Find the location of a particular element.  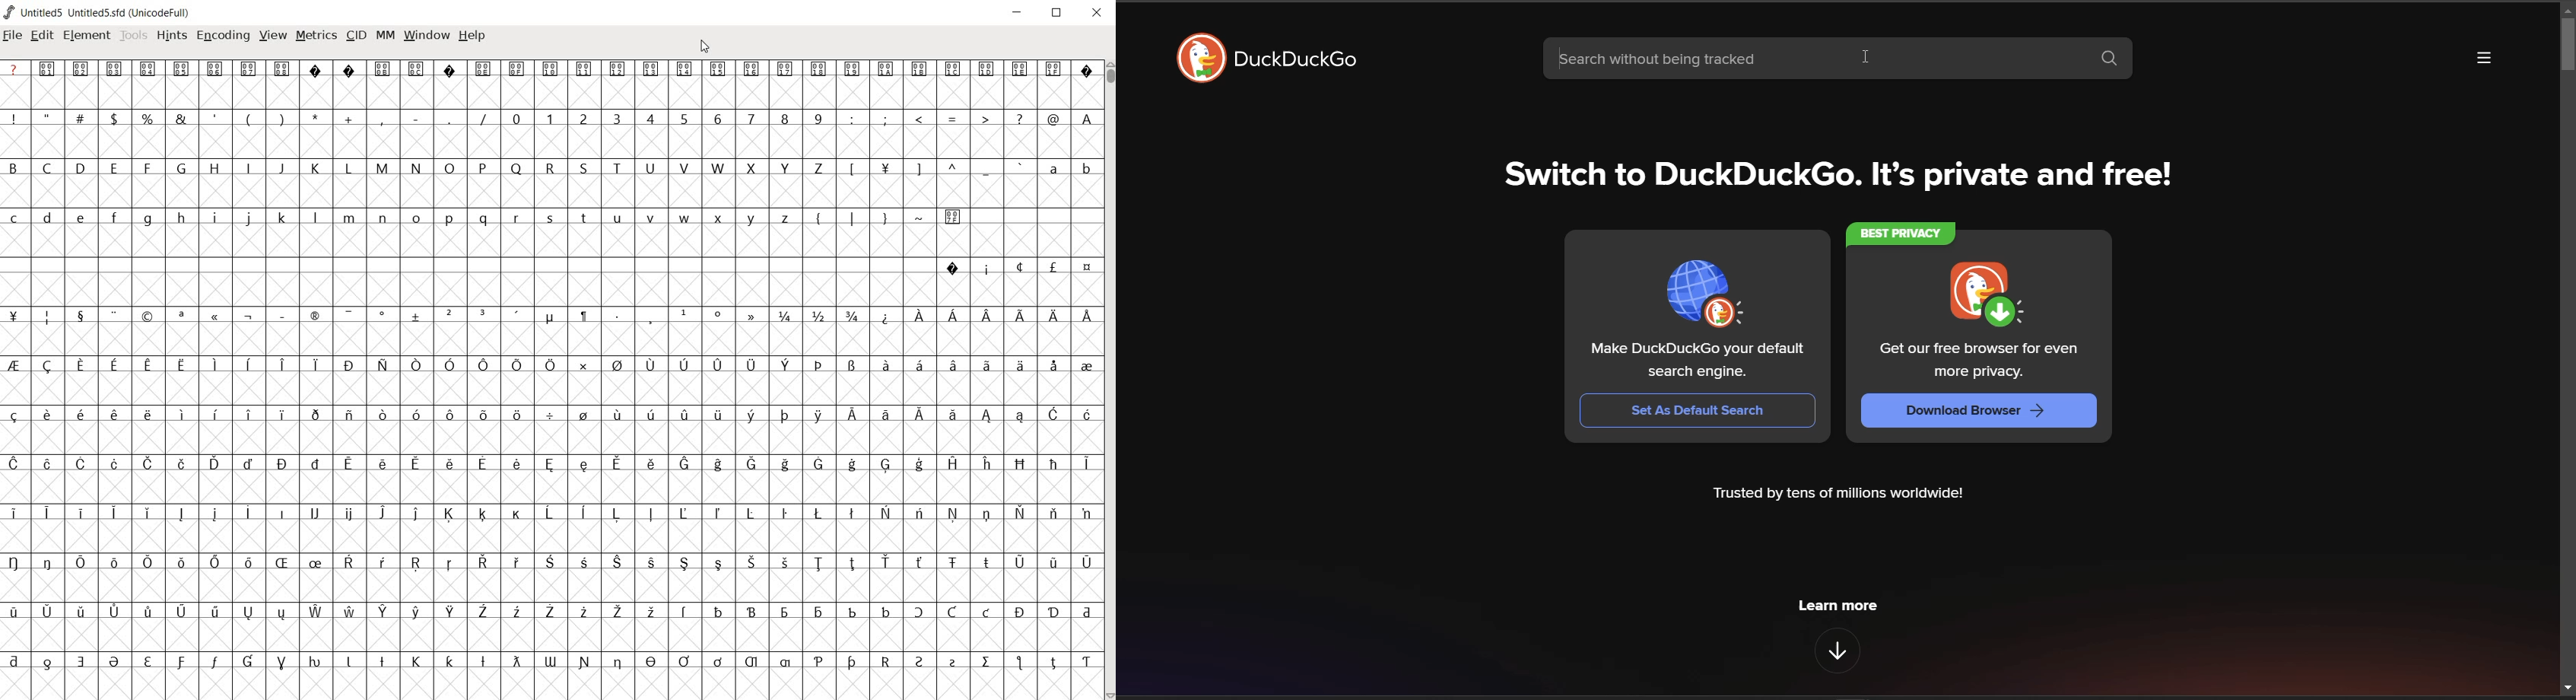

m is located at coordinates (349, 218).